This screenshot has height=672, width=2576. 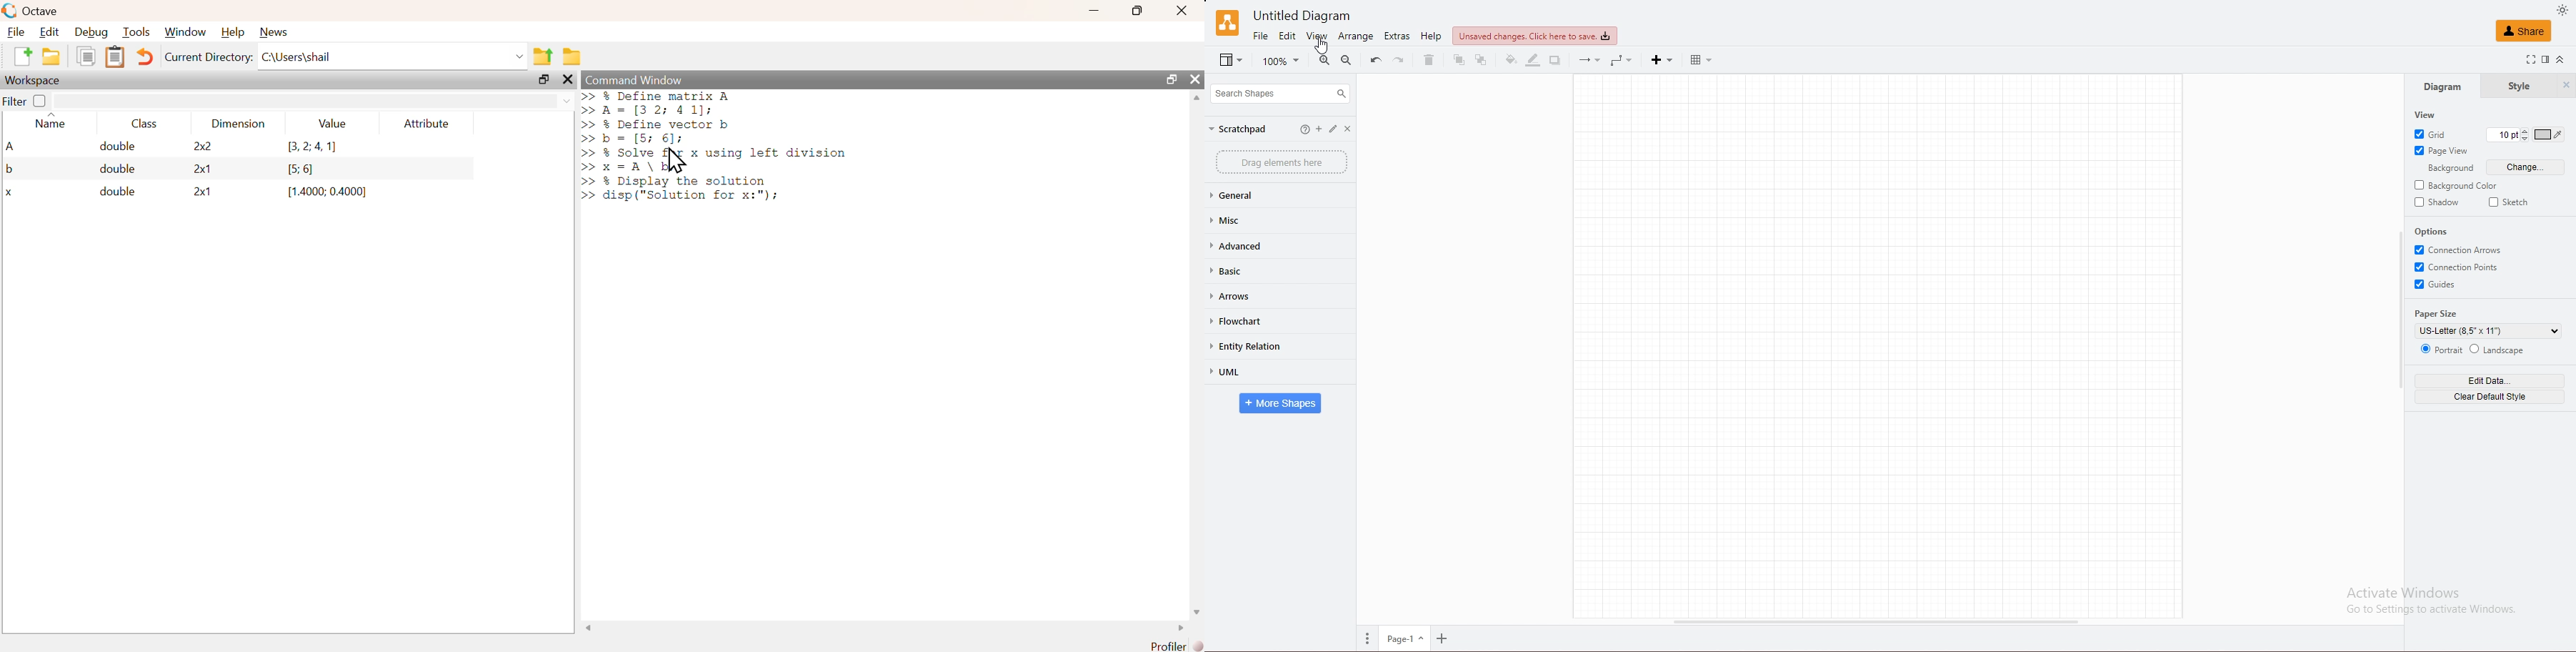 I want to click on basic, so click(x=1249, y=270).